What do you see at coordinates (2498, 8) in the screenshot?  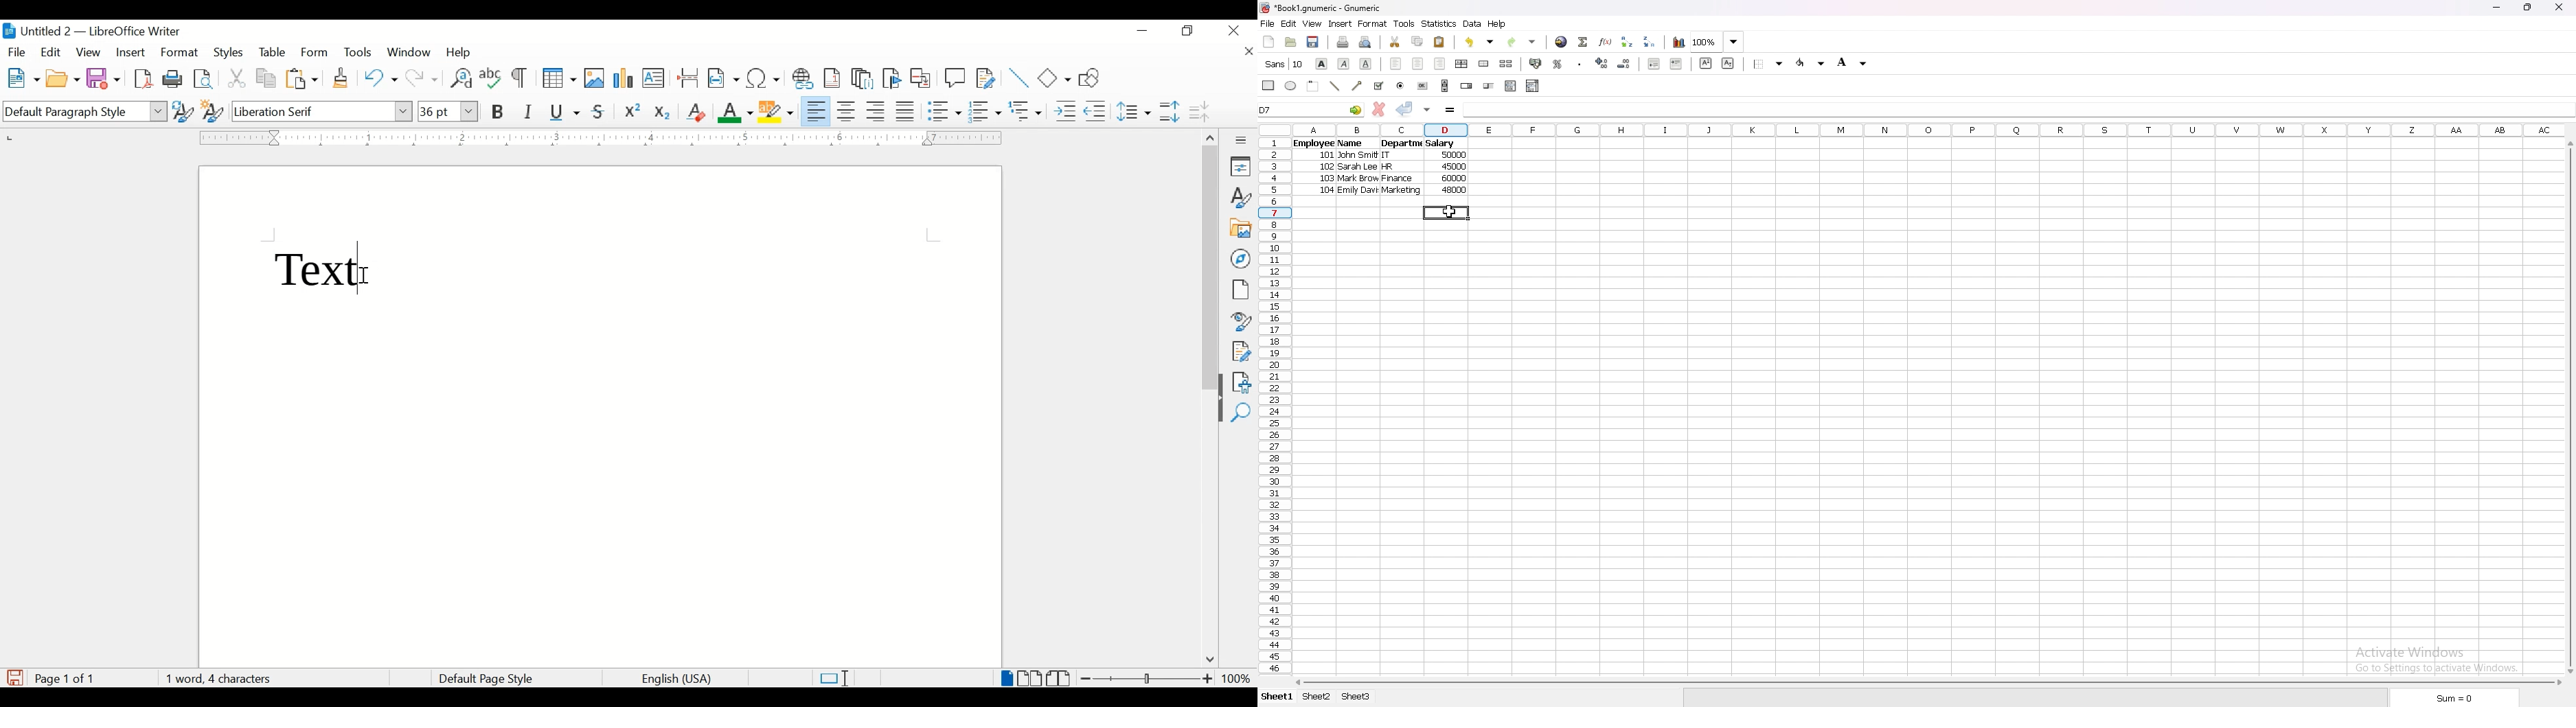 I see `minimize` at bounding box center [2498, 8].